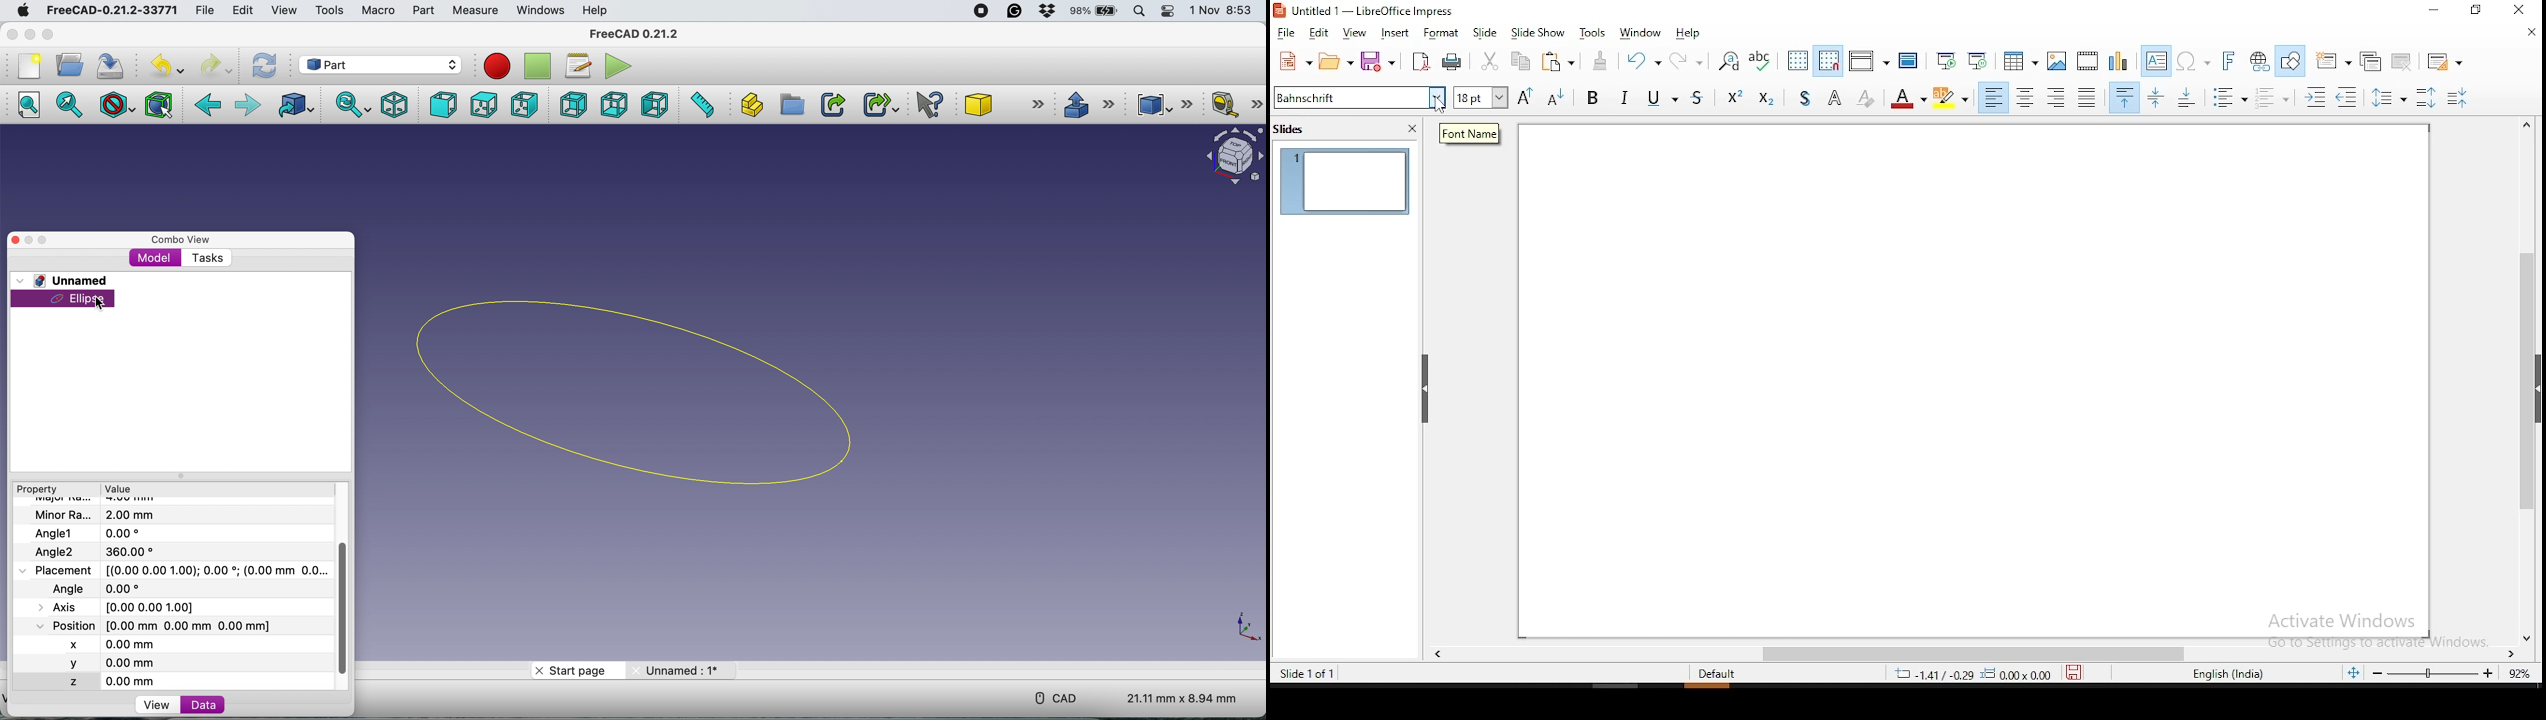 The height and width of the screenshot is (728, 2548). I want to click on minimise, so click(29, 240).